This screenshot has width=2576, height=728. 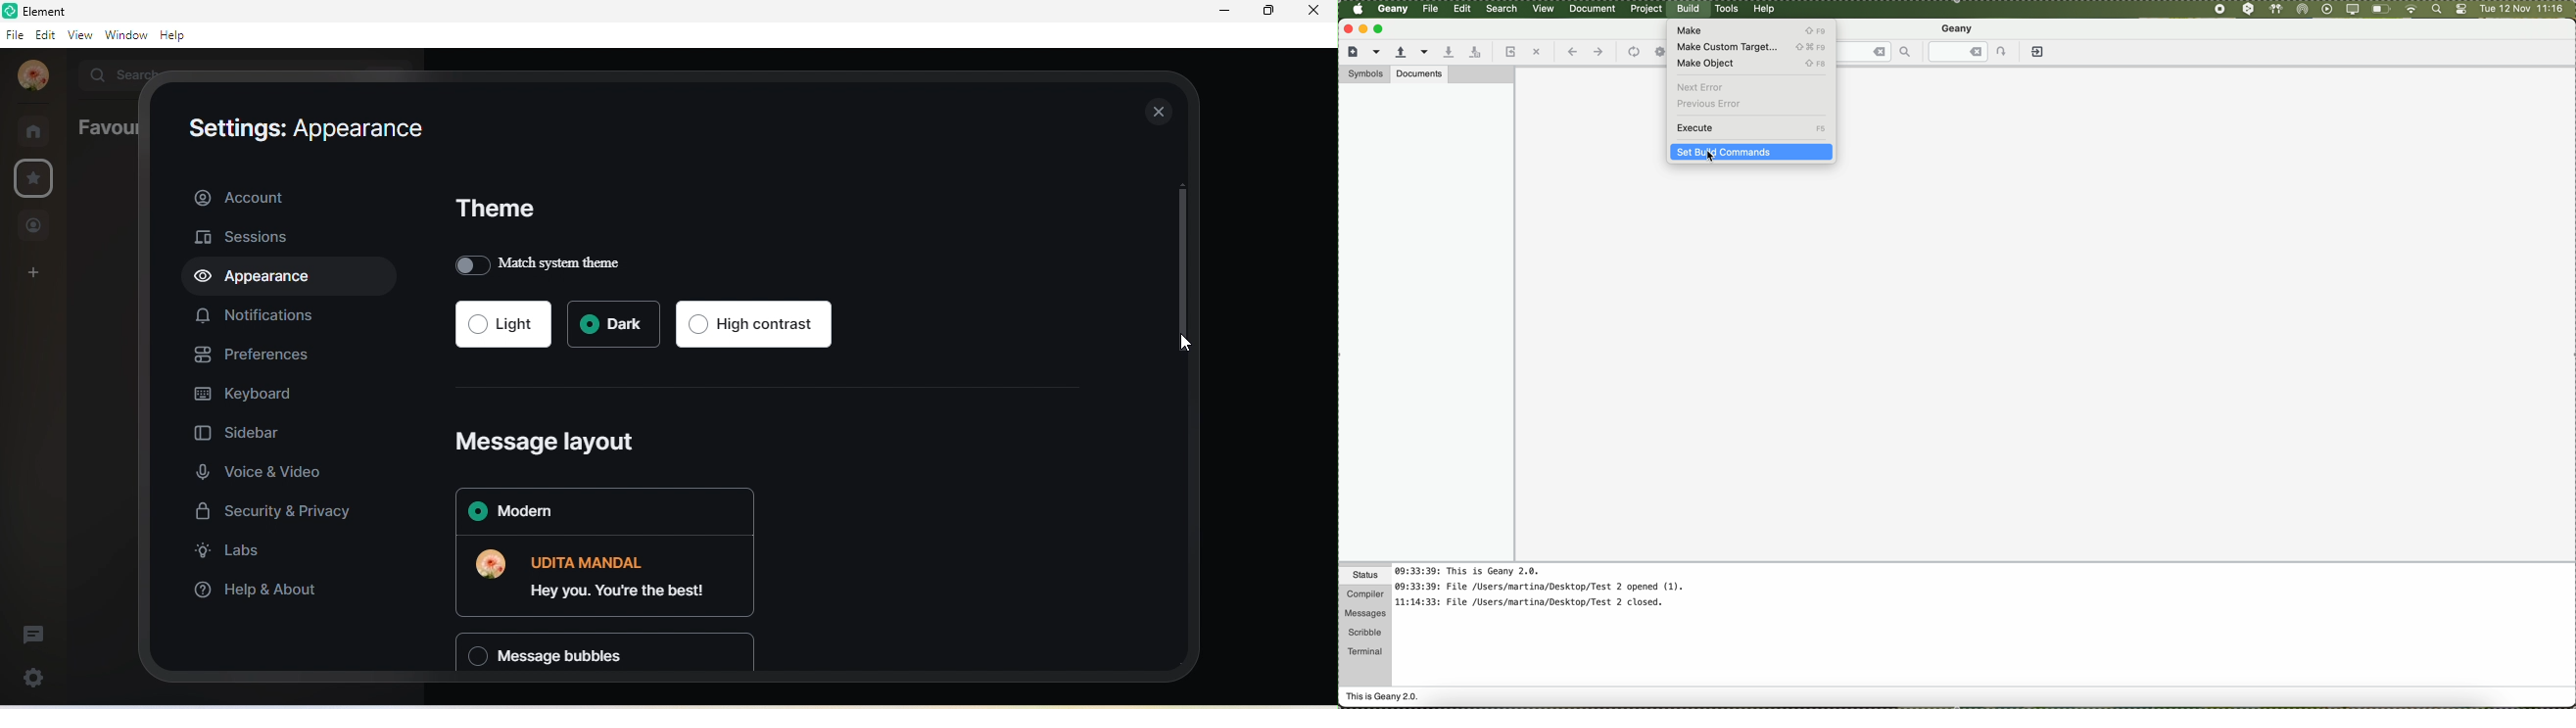 What do you see at coordinates (1318, 16) in the screenshot?
I see `close` at bounding box center [1318, 16].